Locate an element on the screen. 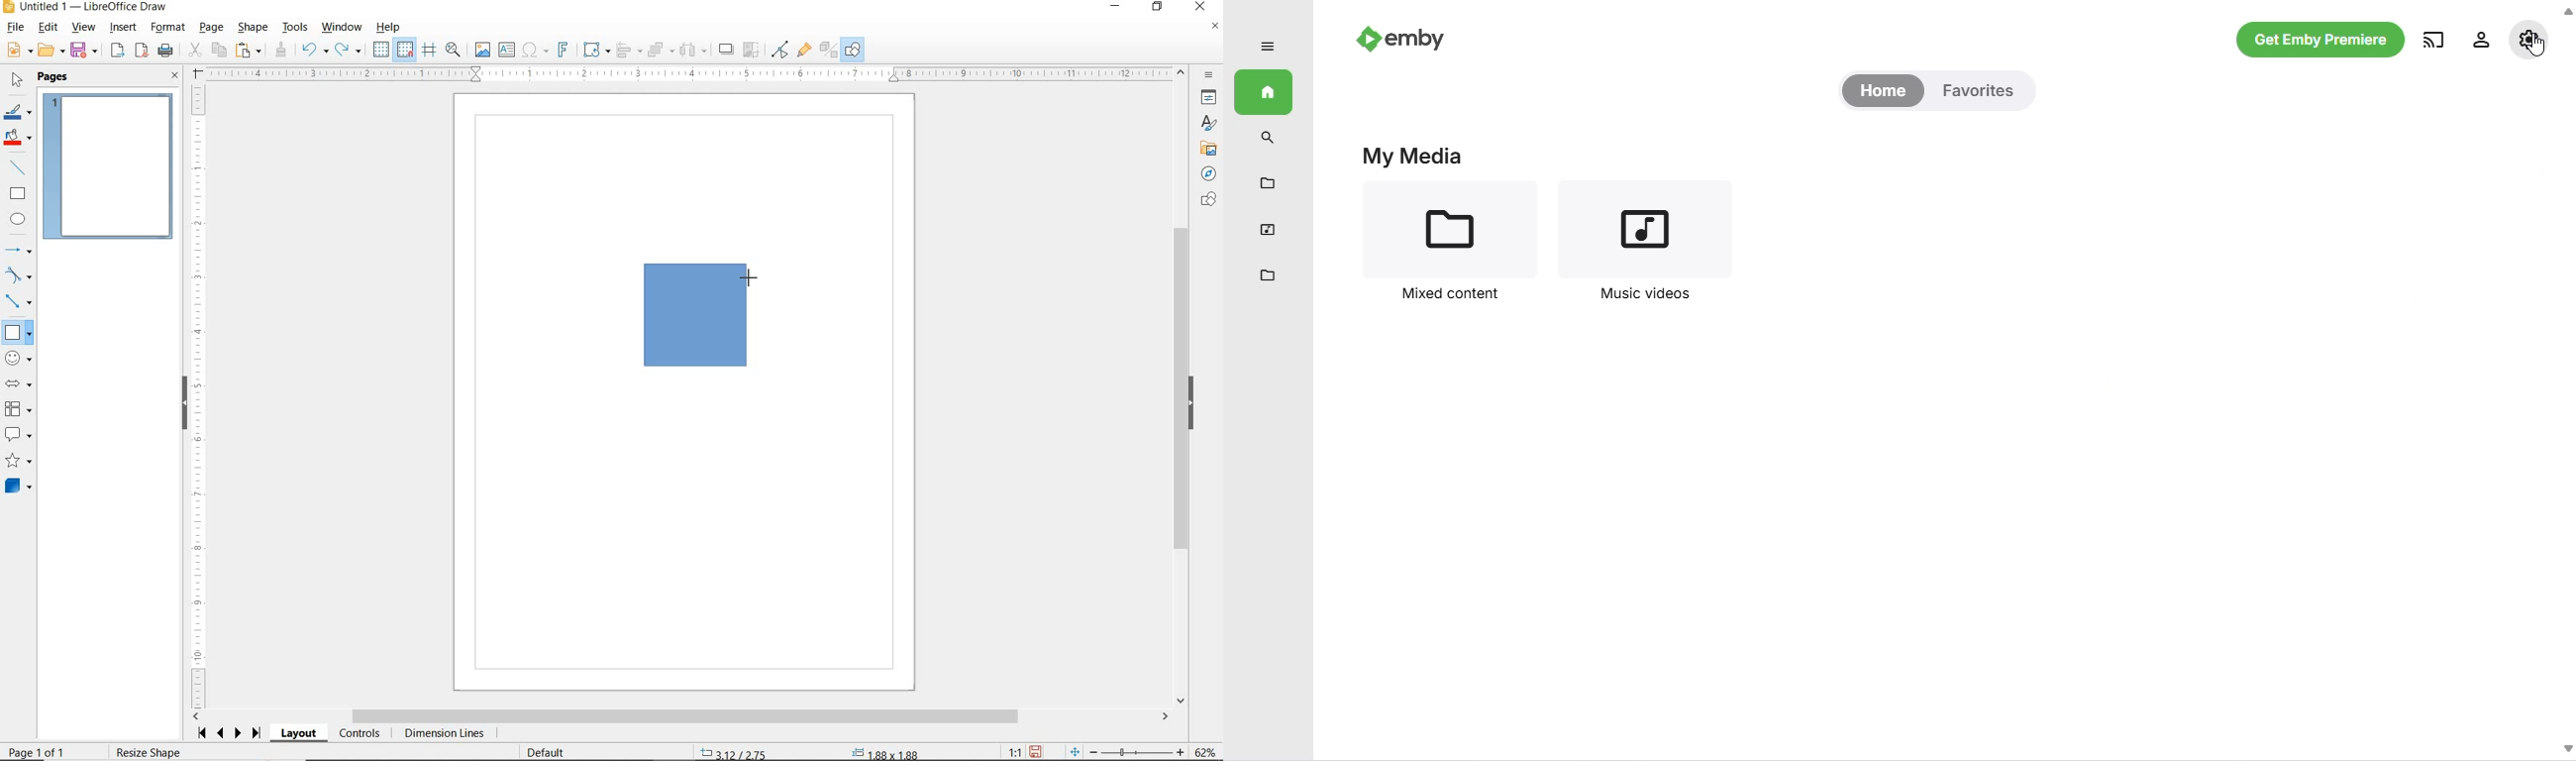  OPEN is located at coordinates (52, 50).